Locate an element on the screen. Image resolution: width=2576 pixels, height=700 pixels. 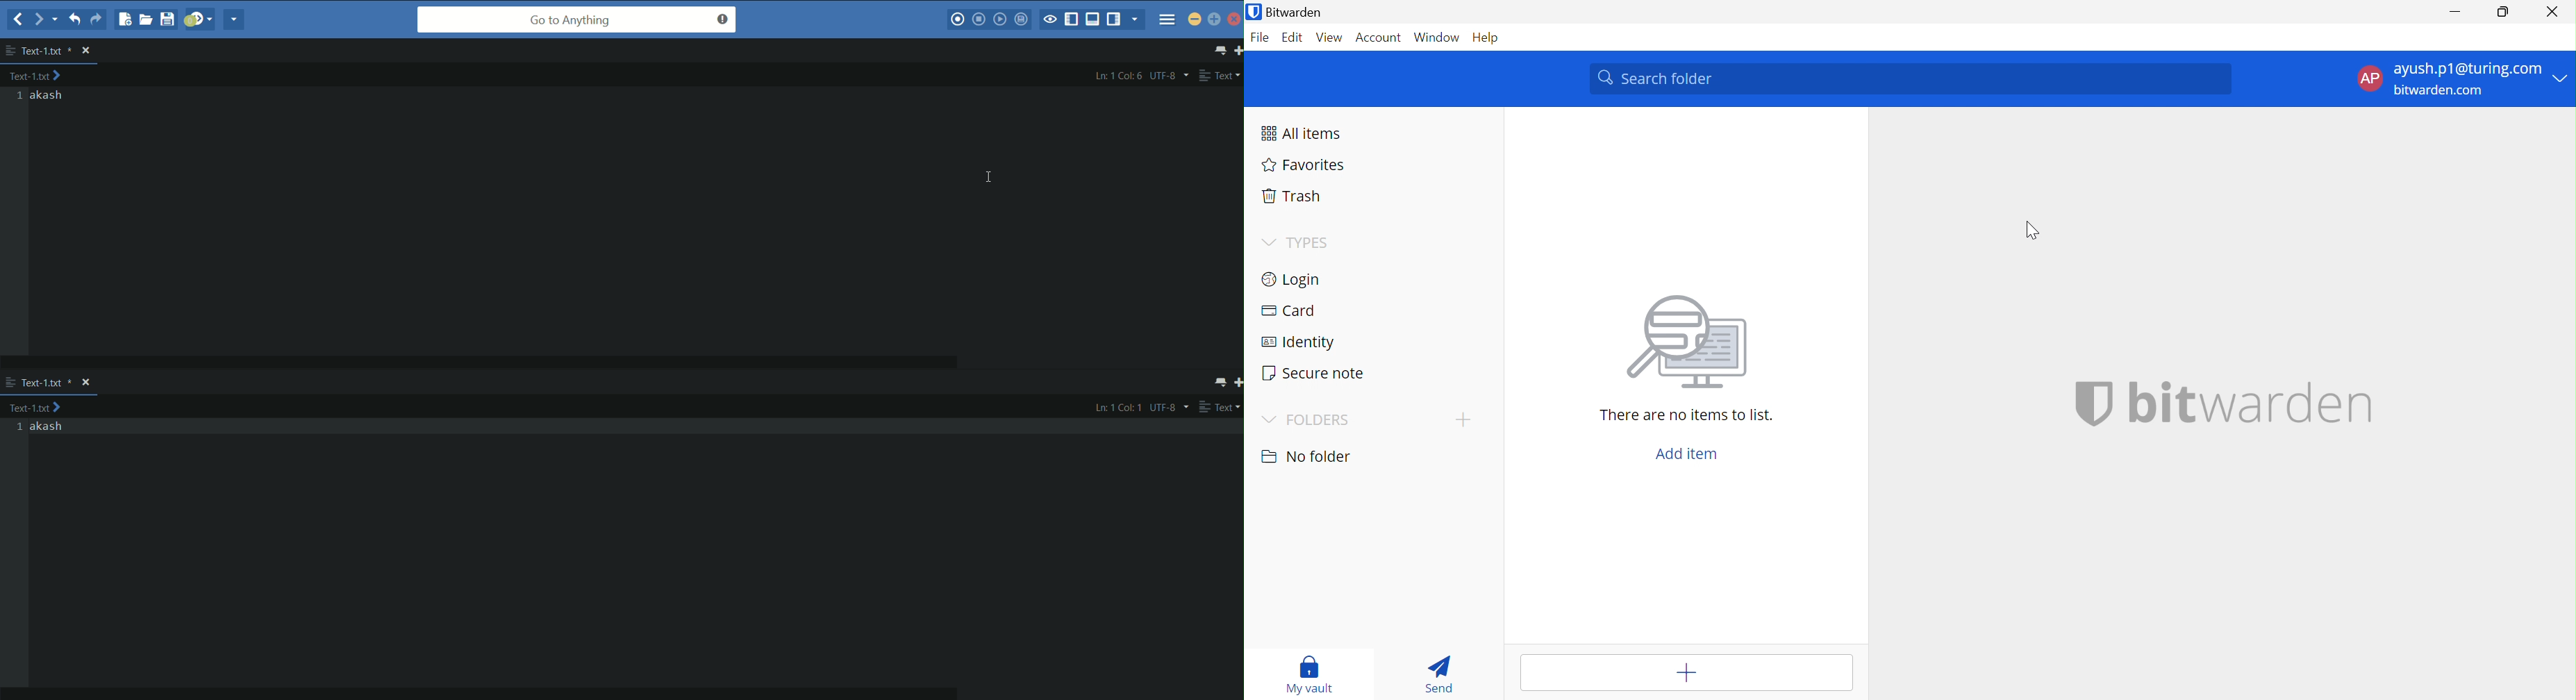
bitwarden logo is located at coordinates (2080, 403).